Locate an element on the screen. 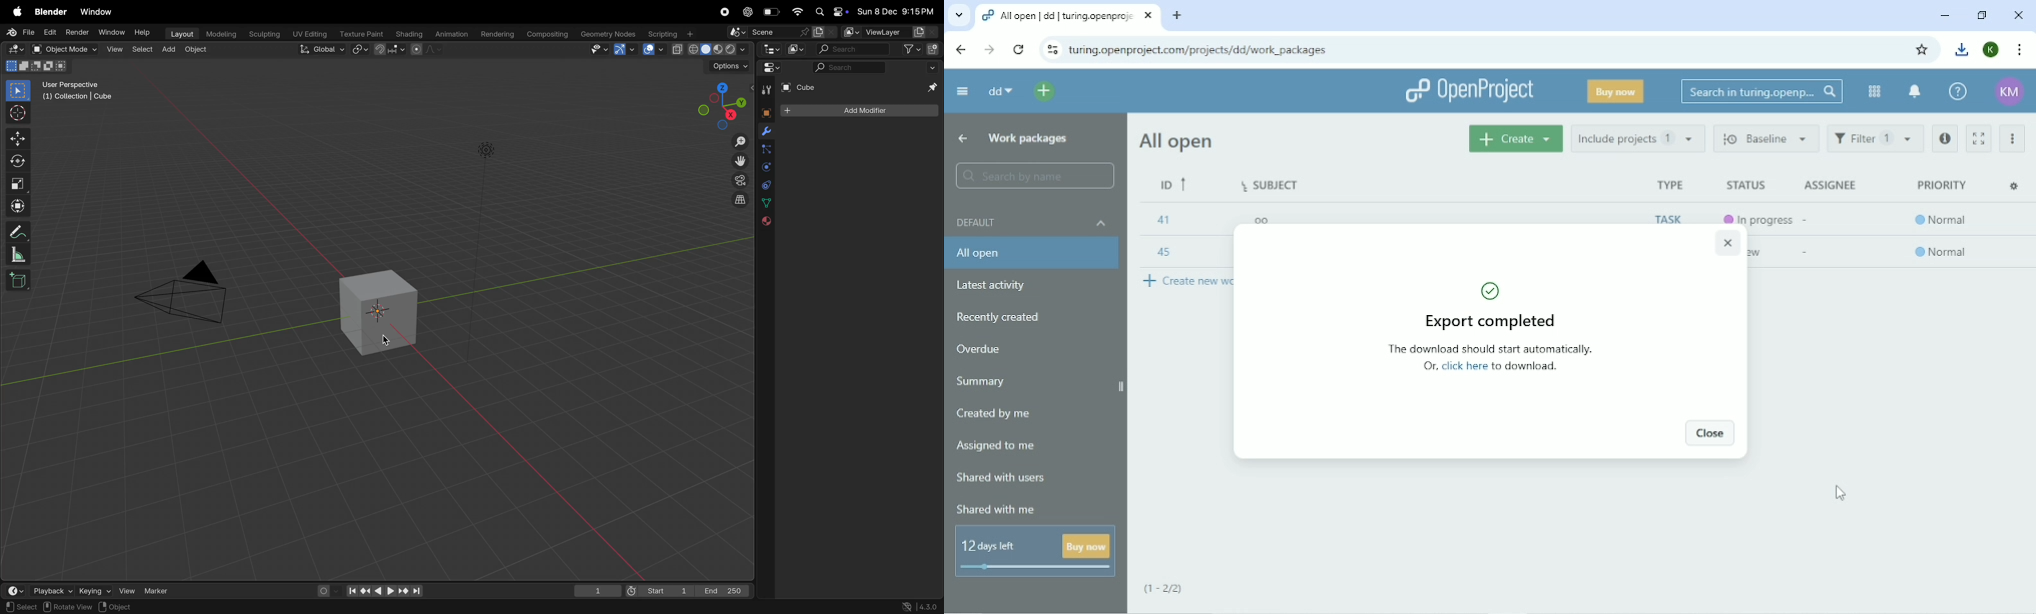  material is located at coordinates (765, 222).